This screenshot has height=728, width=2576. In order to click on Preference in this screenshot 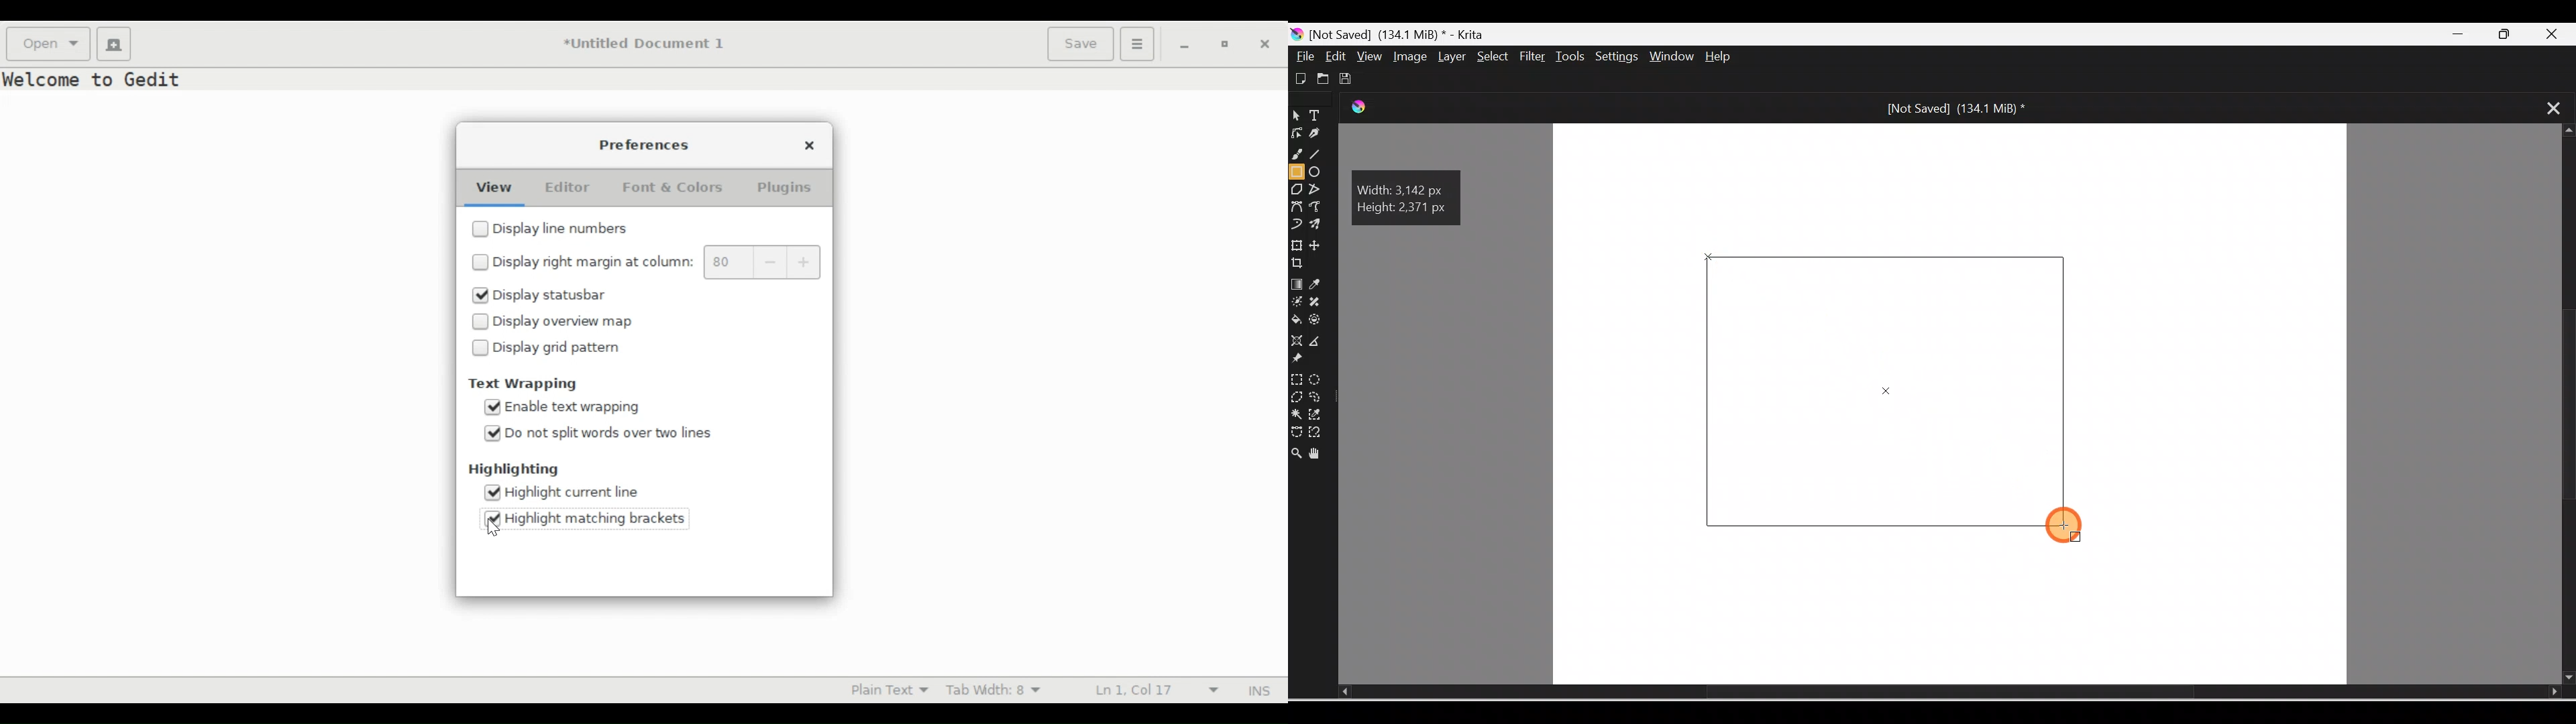, I will do `click(649, 145)`.